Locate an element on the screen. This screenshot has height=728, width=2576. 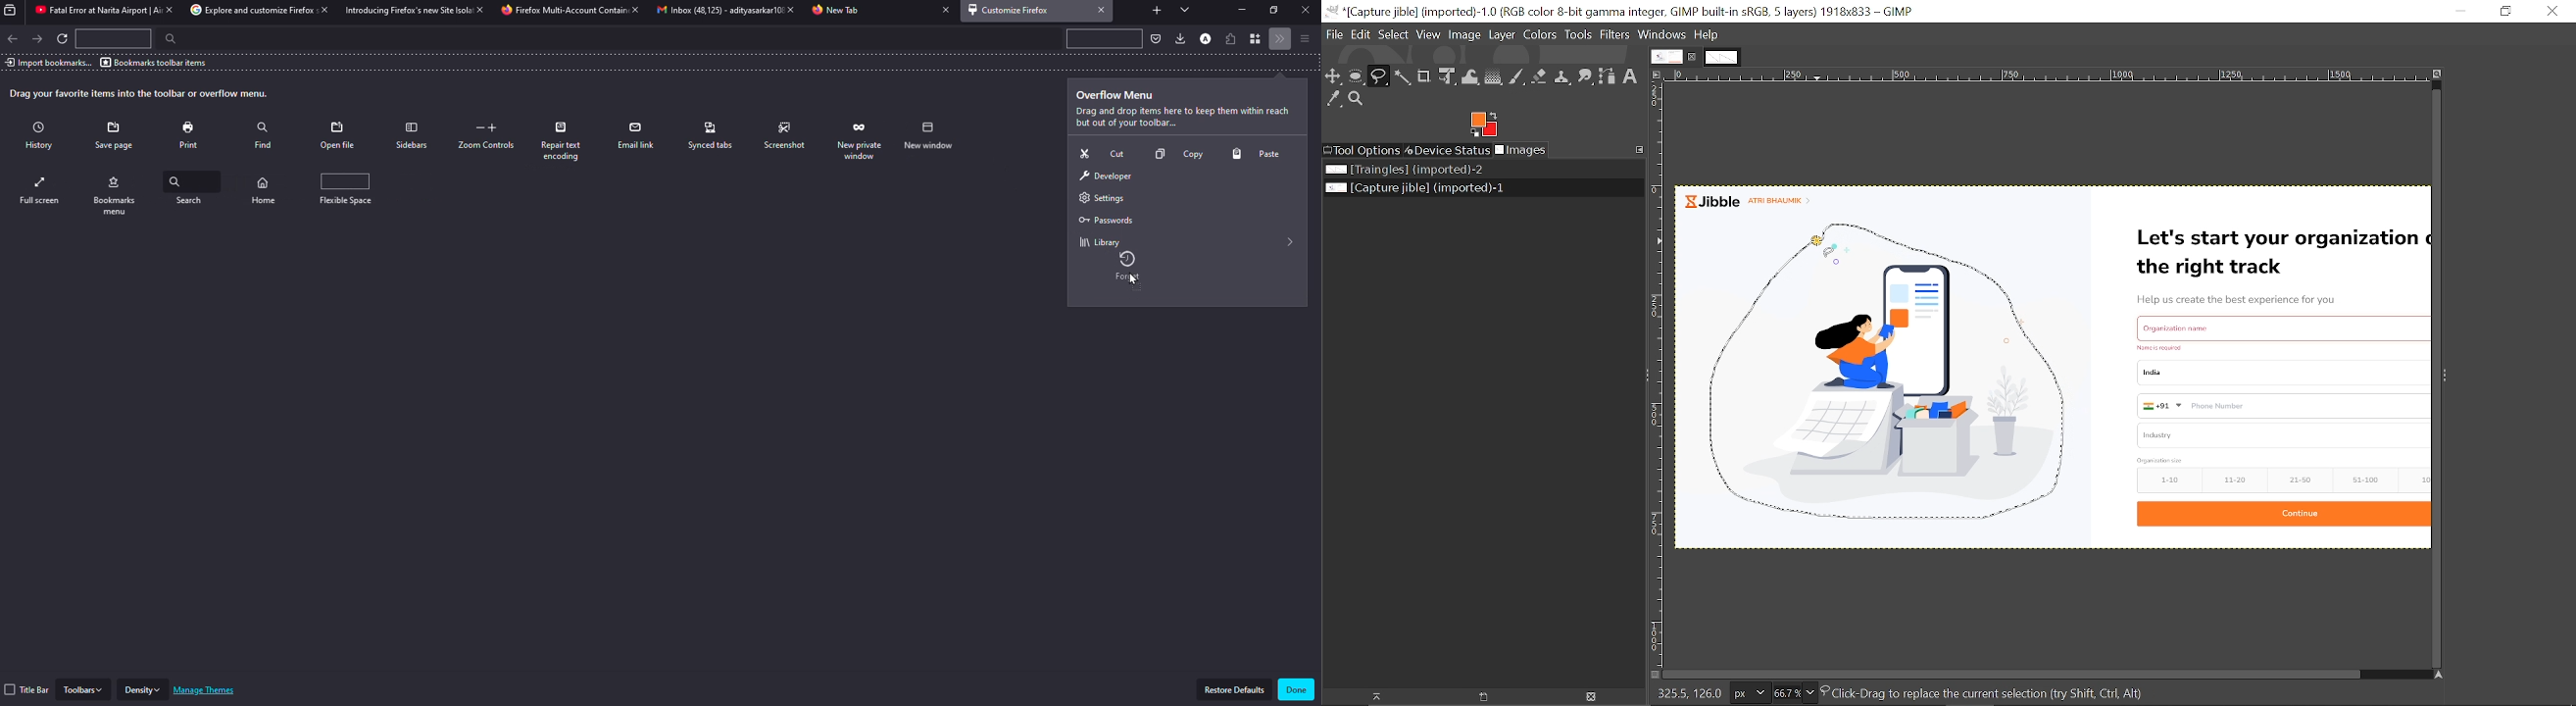
overflow menu is located at coordinates (1118, 95).